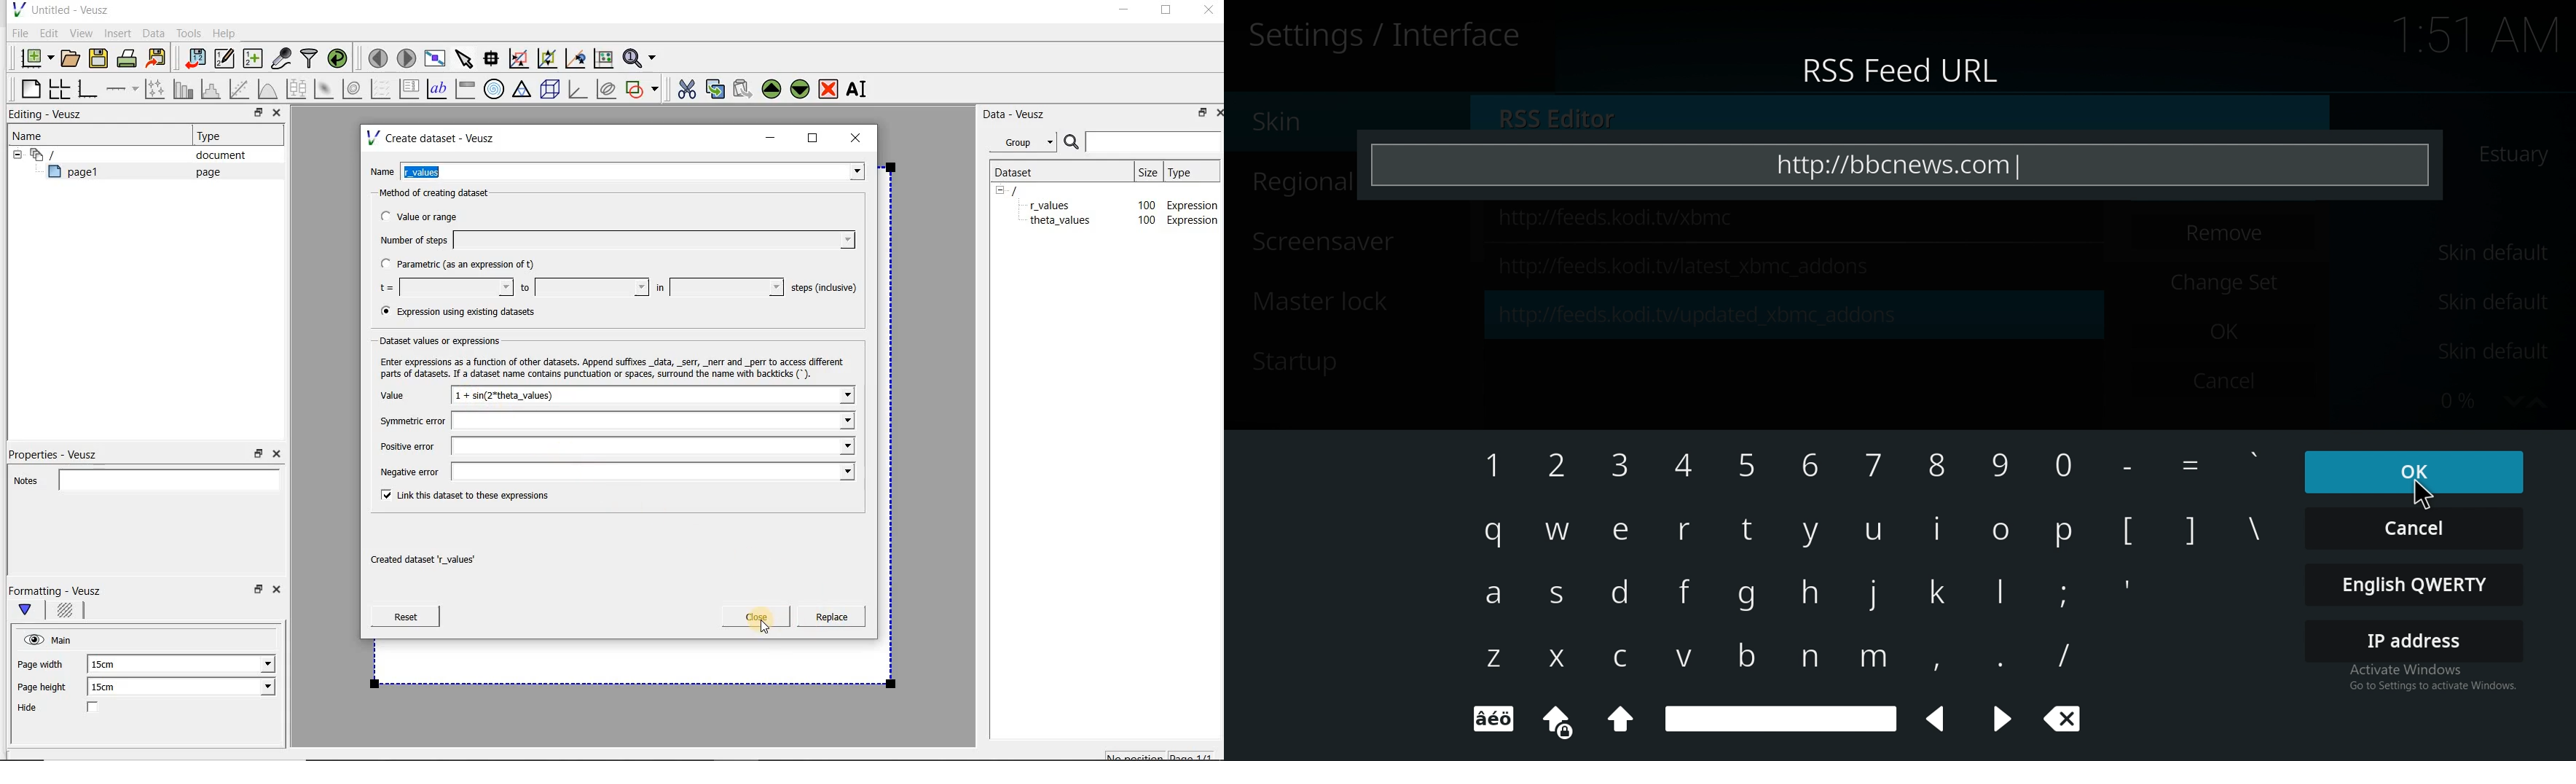 This screenshot has height=784, width=2576. I want to click on Page height dropdown, so click(258, 688).